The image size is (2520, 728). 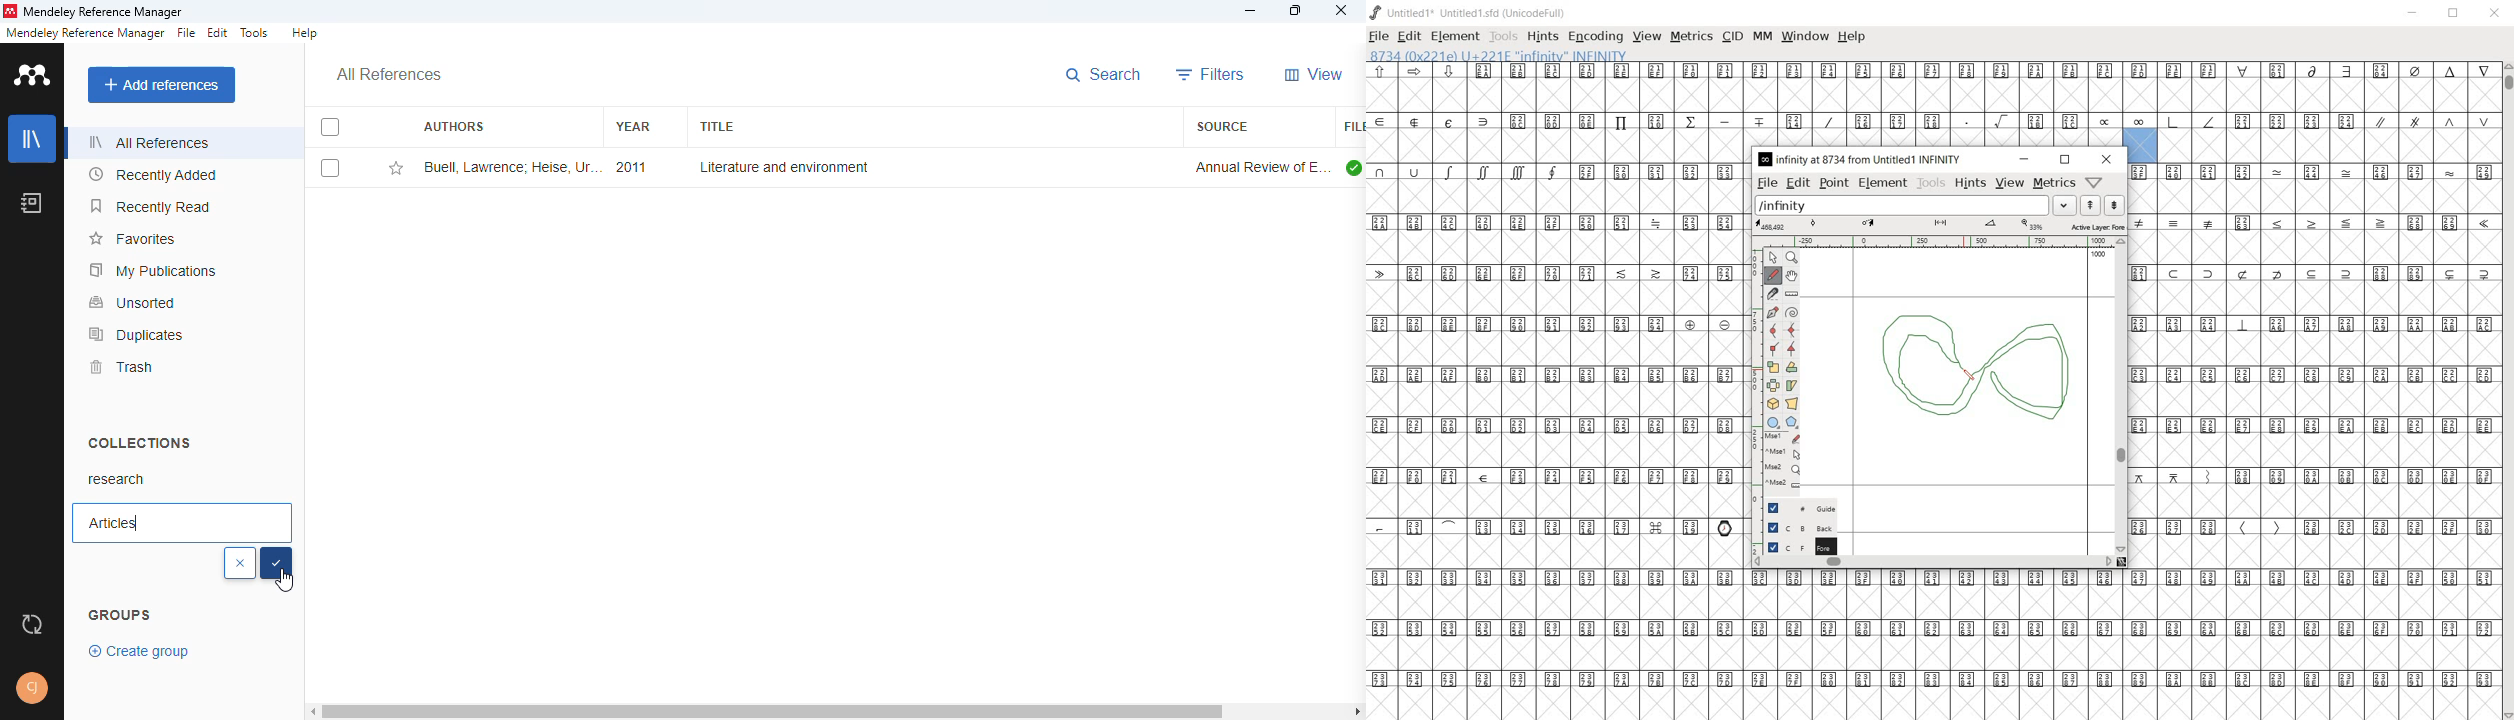 I want to click on perform a perspective transformation on the selection, so click(x=1792, y=403).